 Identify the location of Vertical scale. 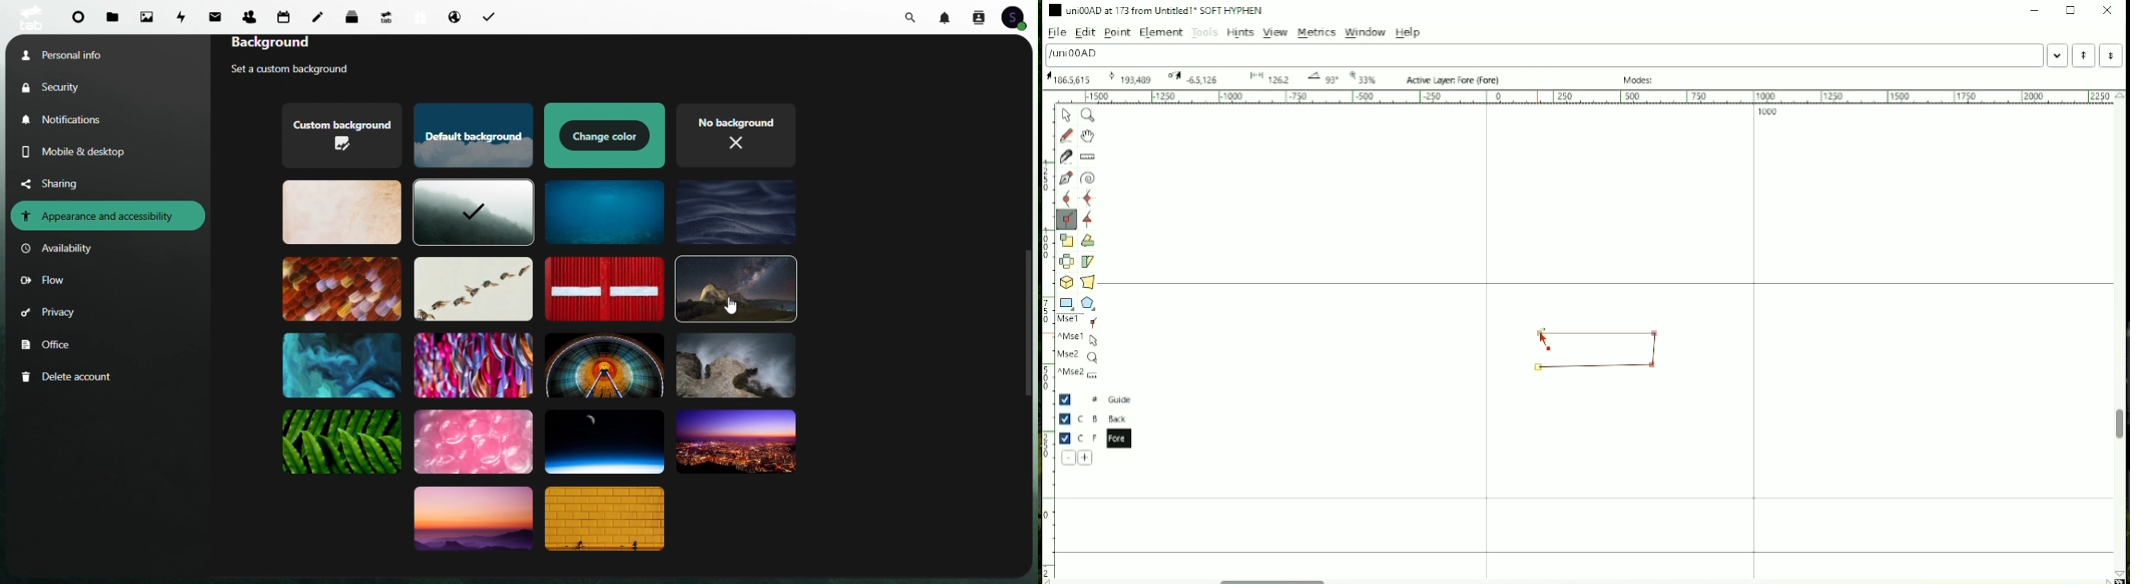
(1048, 336).